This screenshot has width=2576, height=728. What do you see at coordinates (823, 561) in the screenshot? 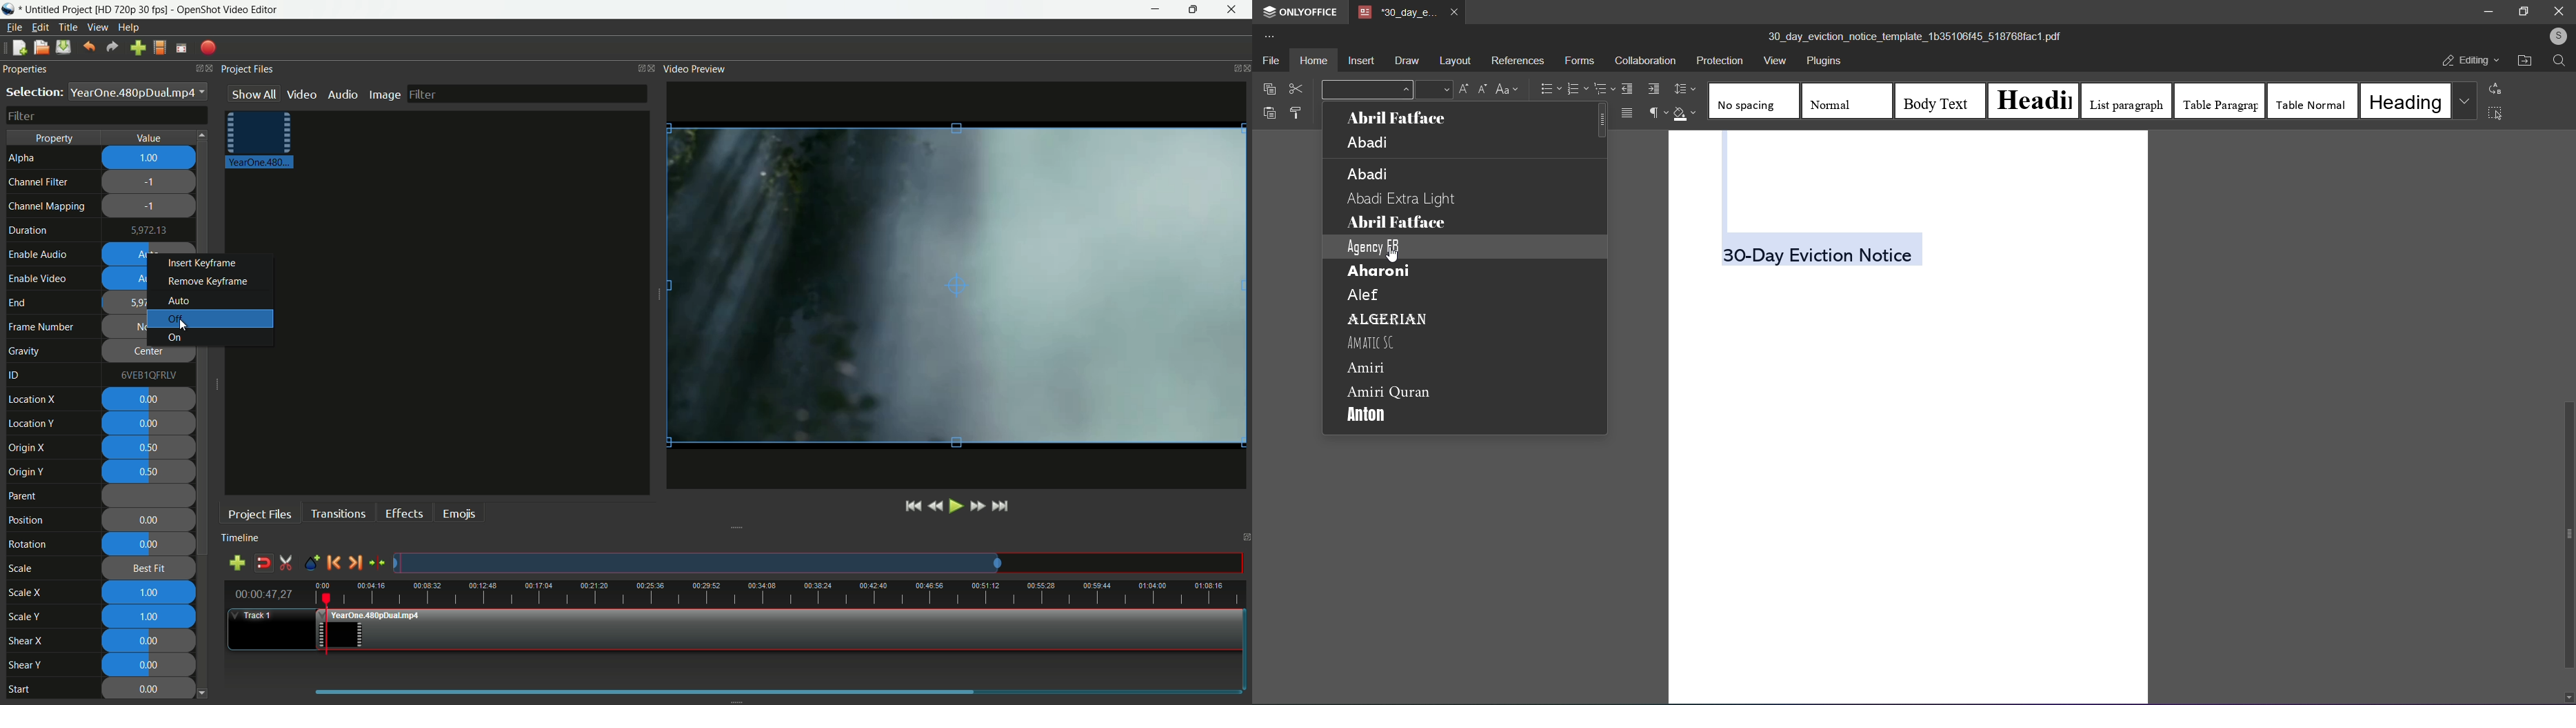
I see `tracks preview` at bounding box center [823, 561].